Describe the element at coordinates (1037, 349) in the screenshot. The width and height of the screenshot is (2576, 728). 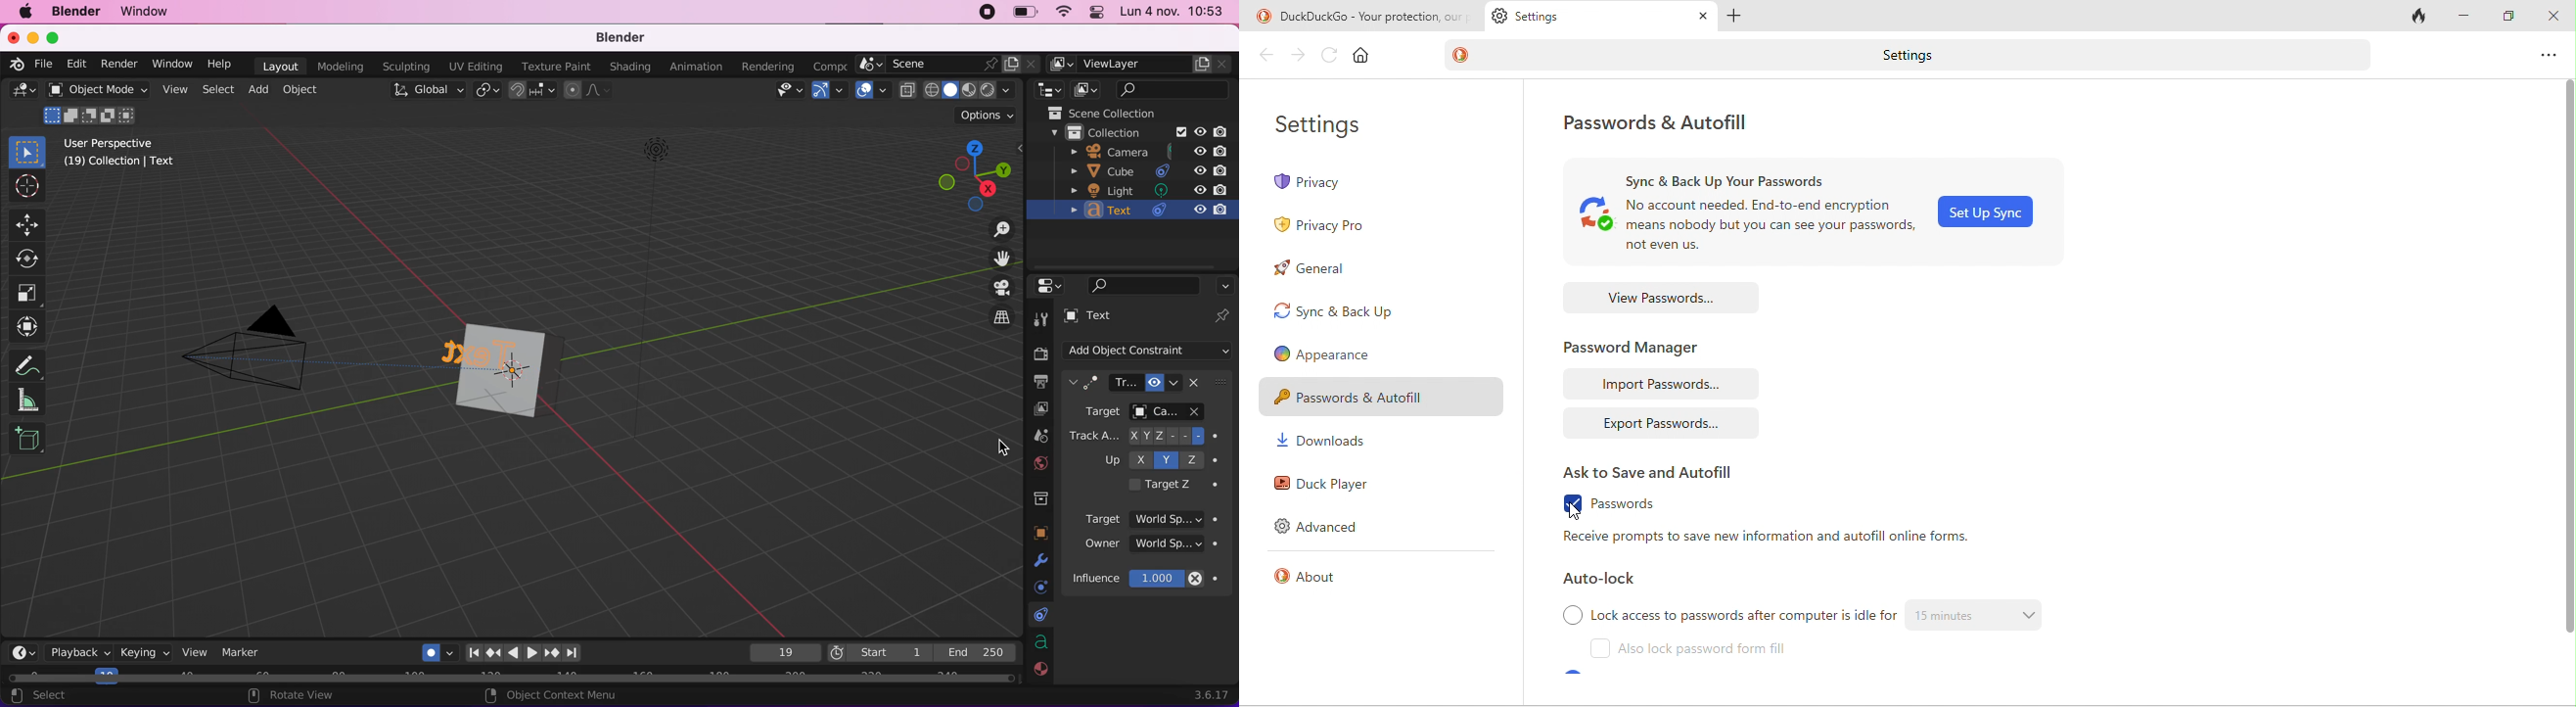
I see `render` at that location.